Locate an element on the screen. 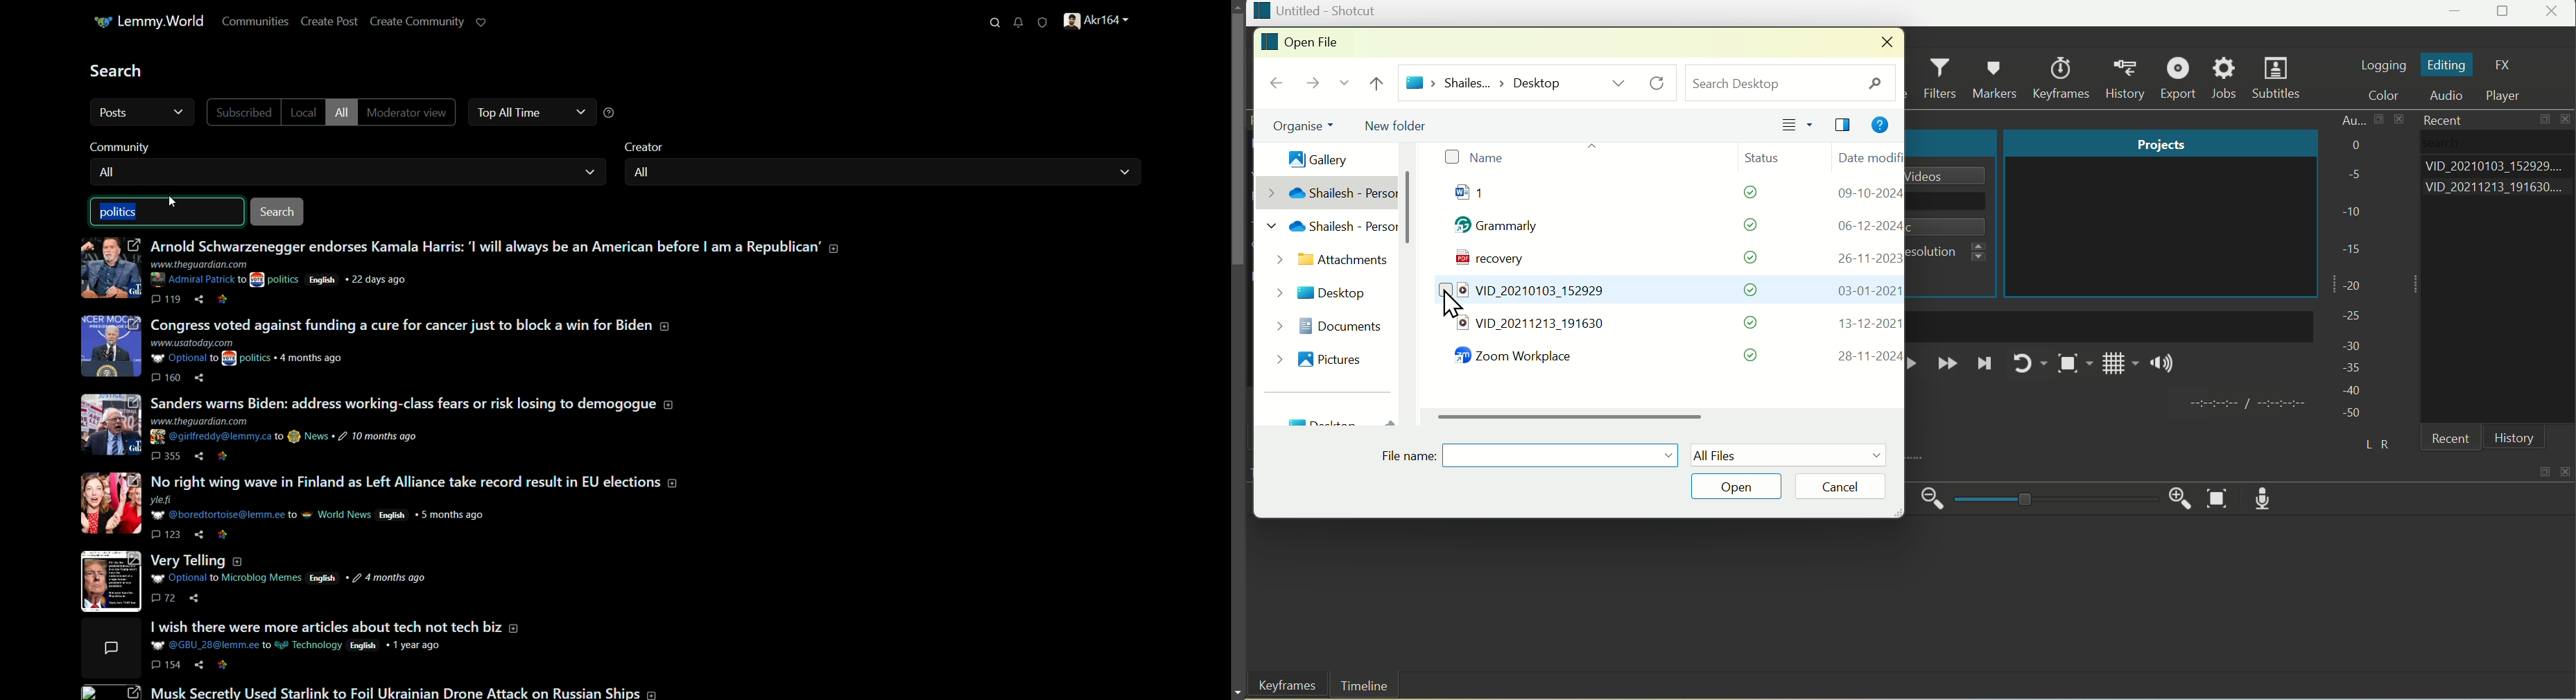 This screenshot has width=2576, height=700. Open is located at coordinates (1740, 486).